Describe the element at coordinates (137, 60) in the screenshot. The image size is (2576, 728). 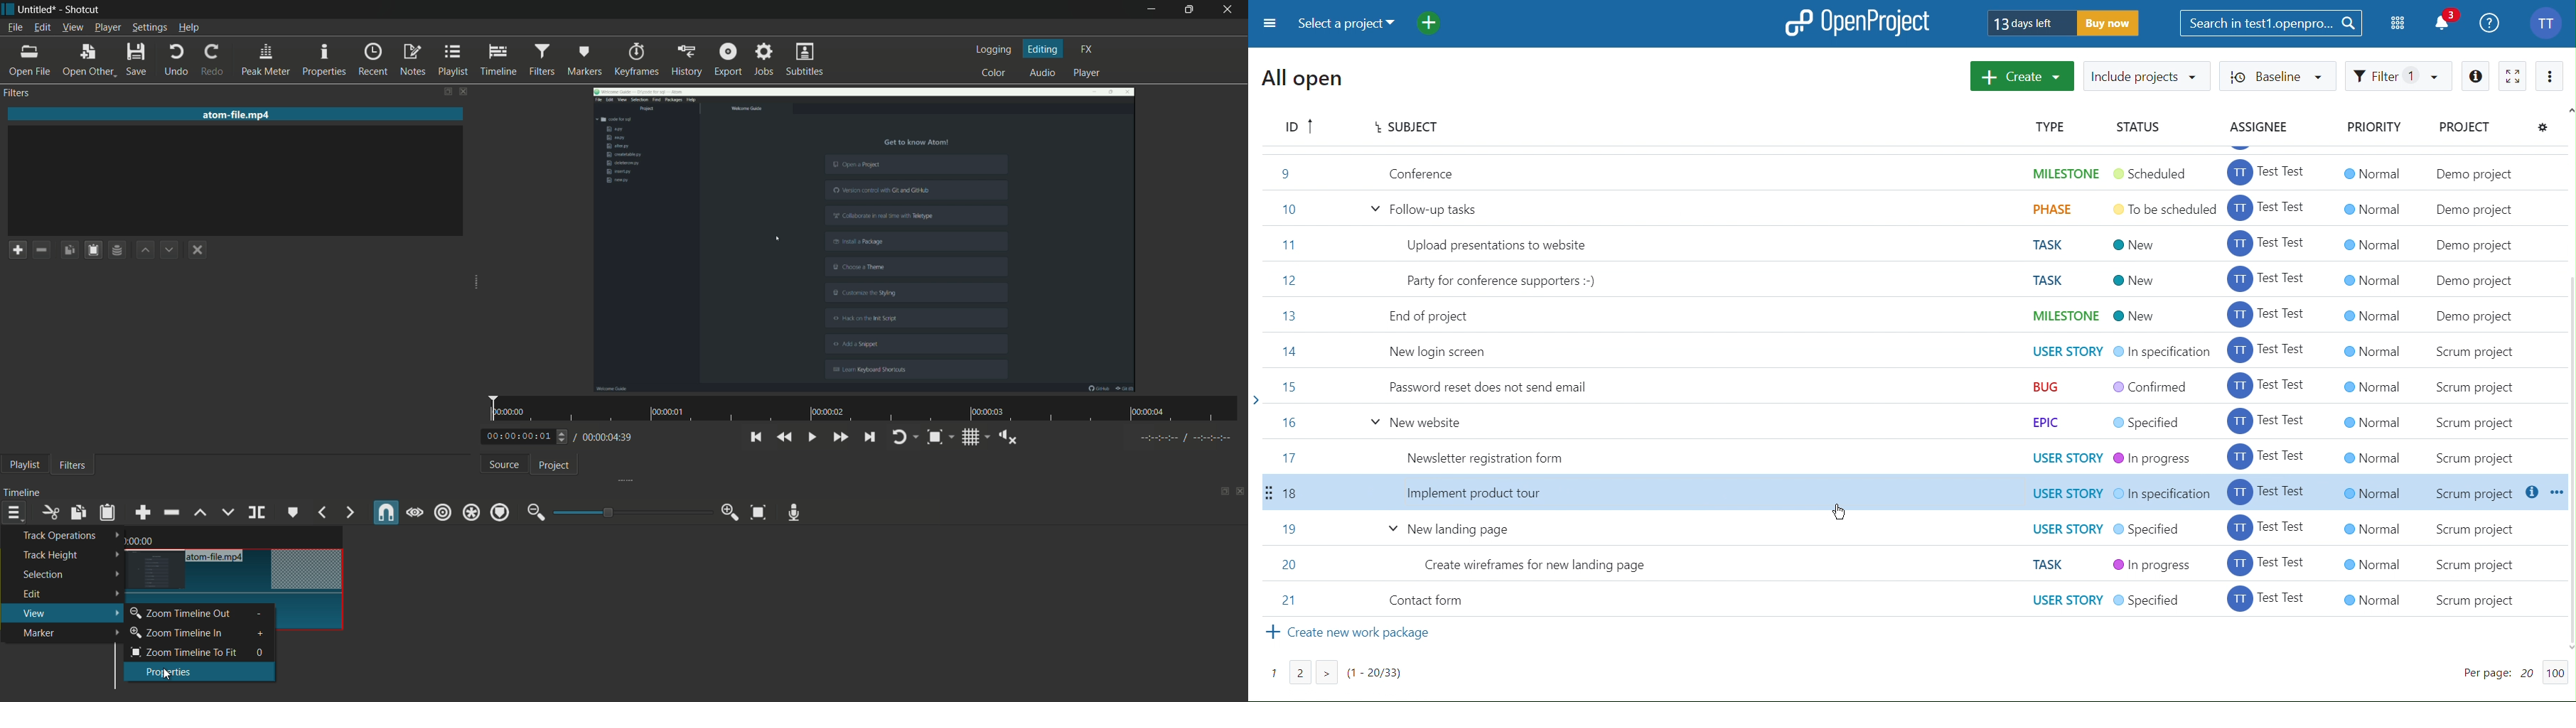
I see `save` at that location.